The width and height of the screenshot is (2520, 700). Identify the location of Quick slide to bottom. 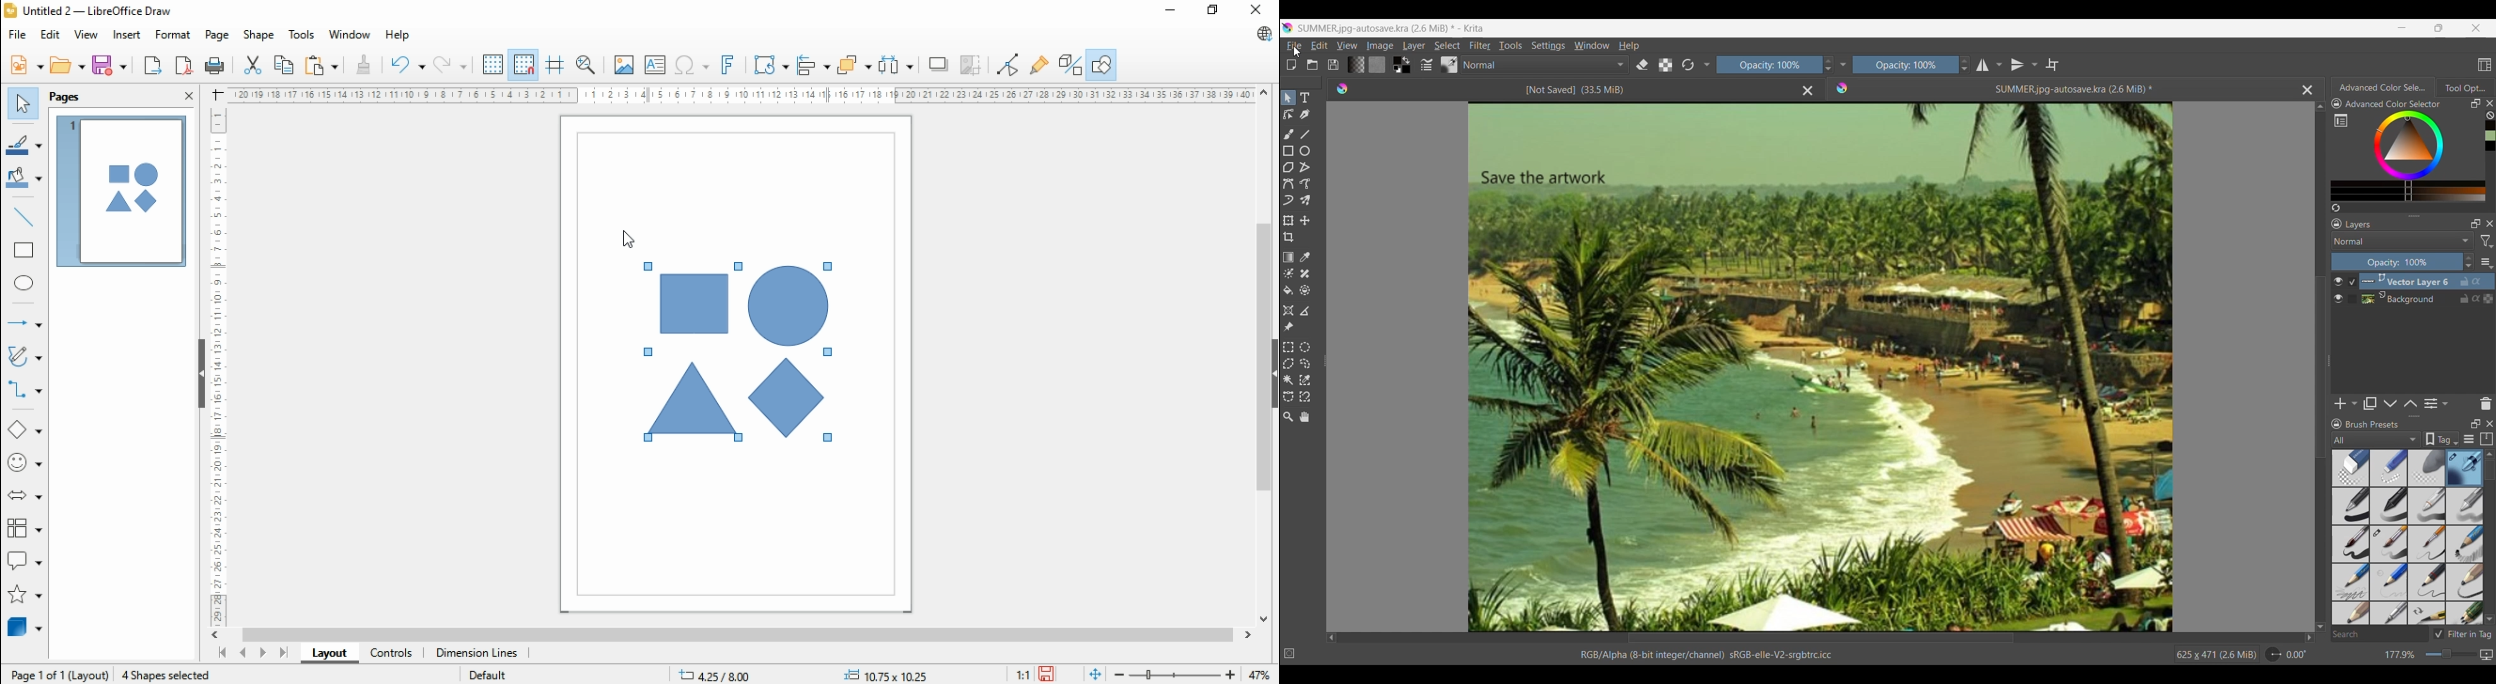
(2489, 620).